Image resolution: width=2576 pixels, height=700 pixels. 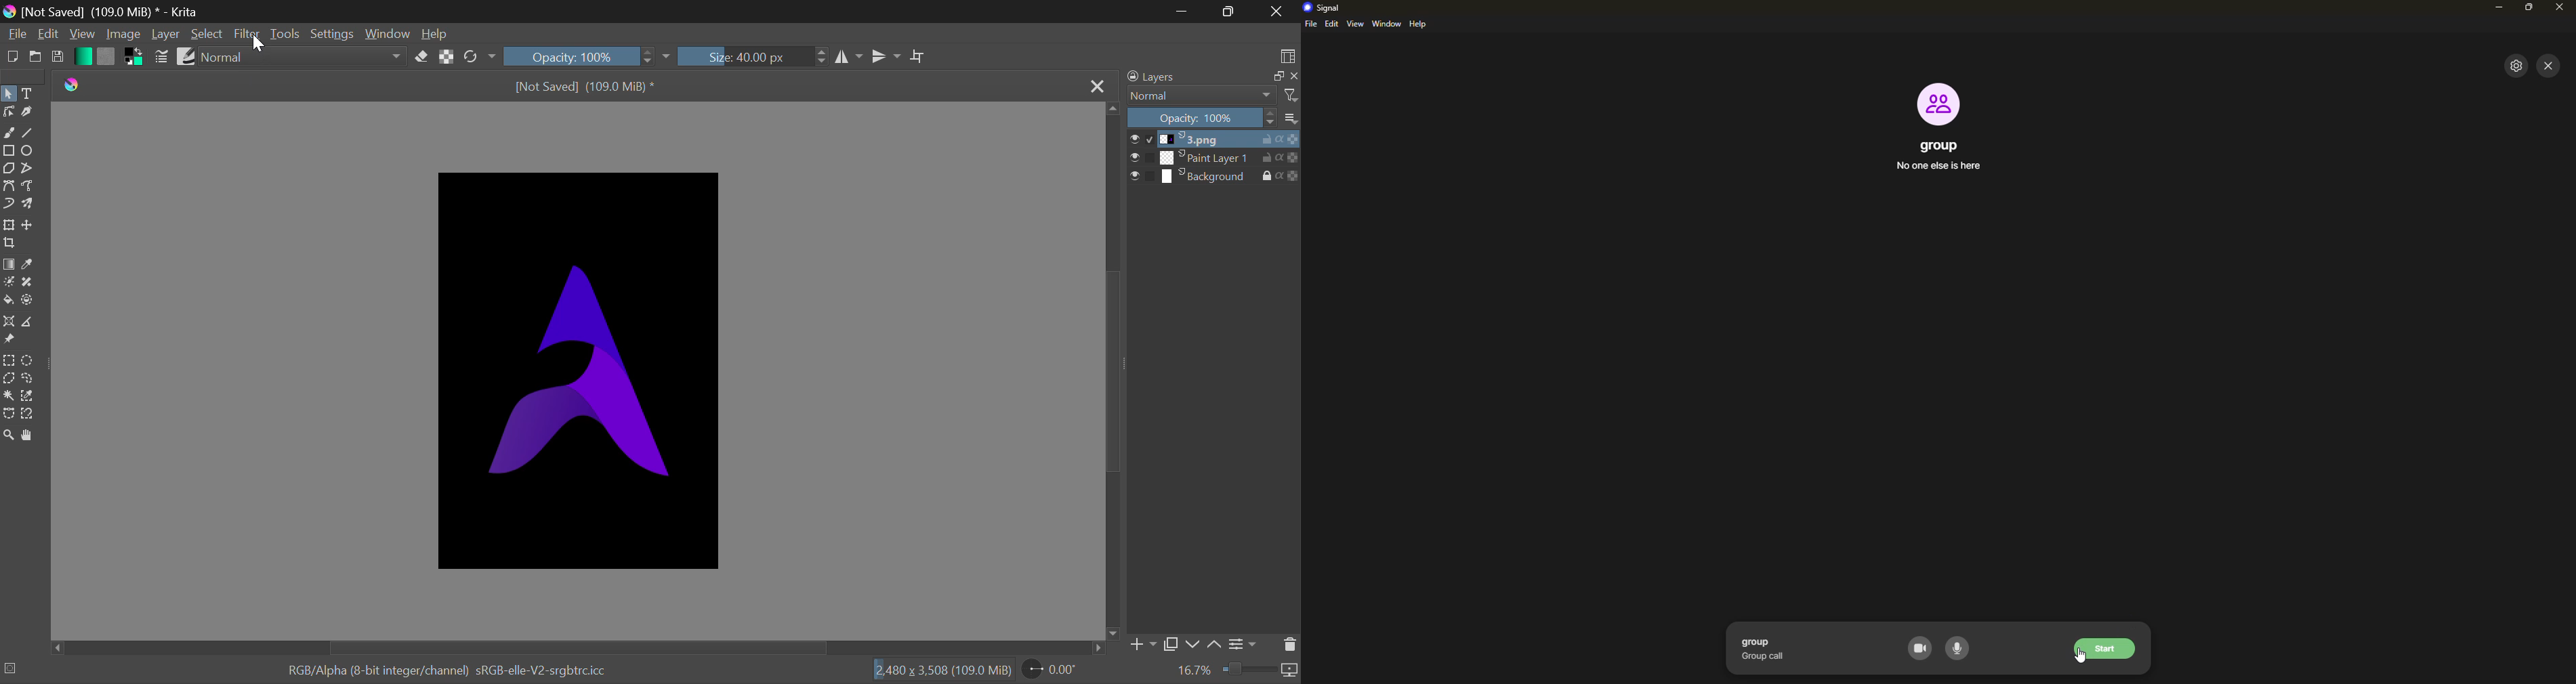 I want to click on Zoom, so click(x=11, y=437).